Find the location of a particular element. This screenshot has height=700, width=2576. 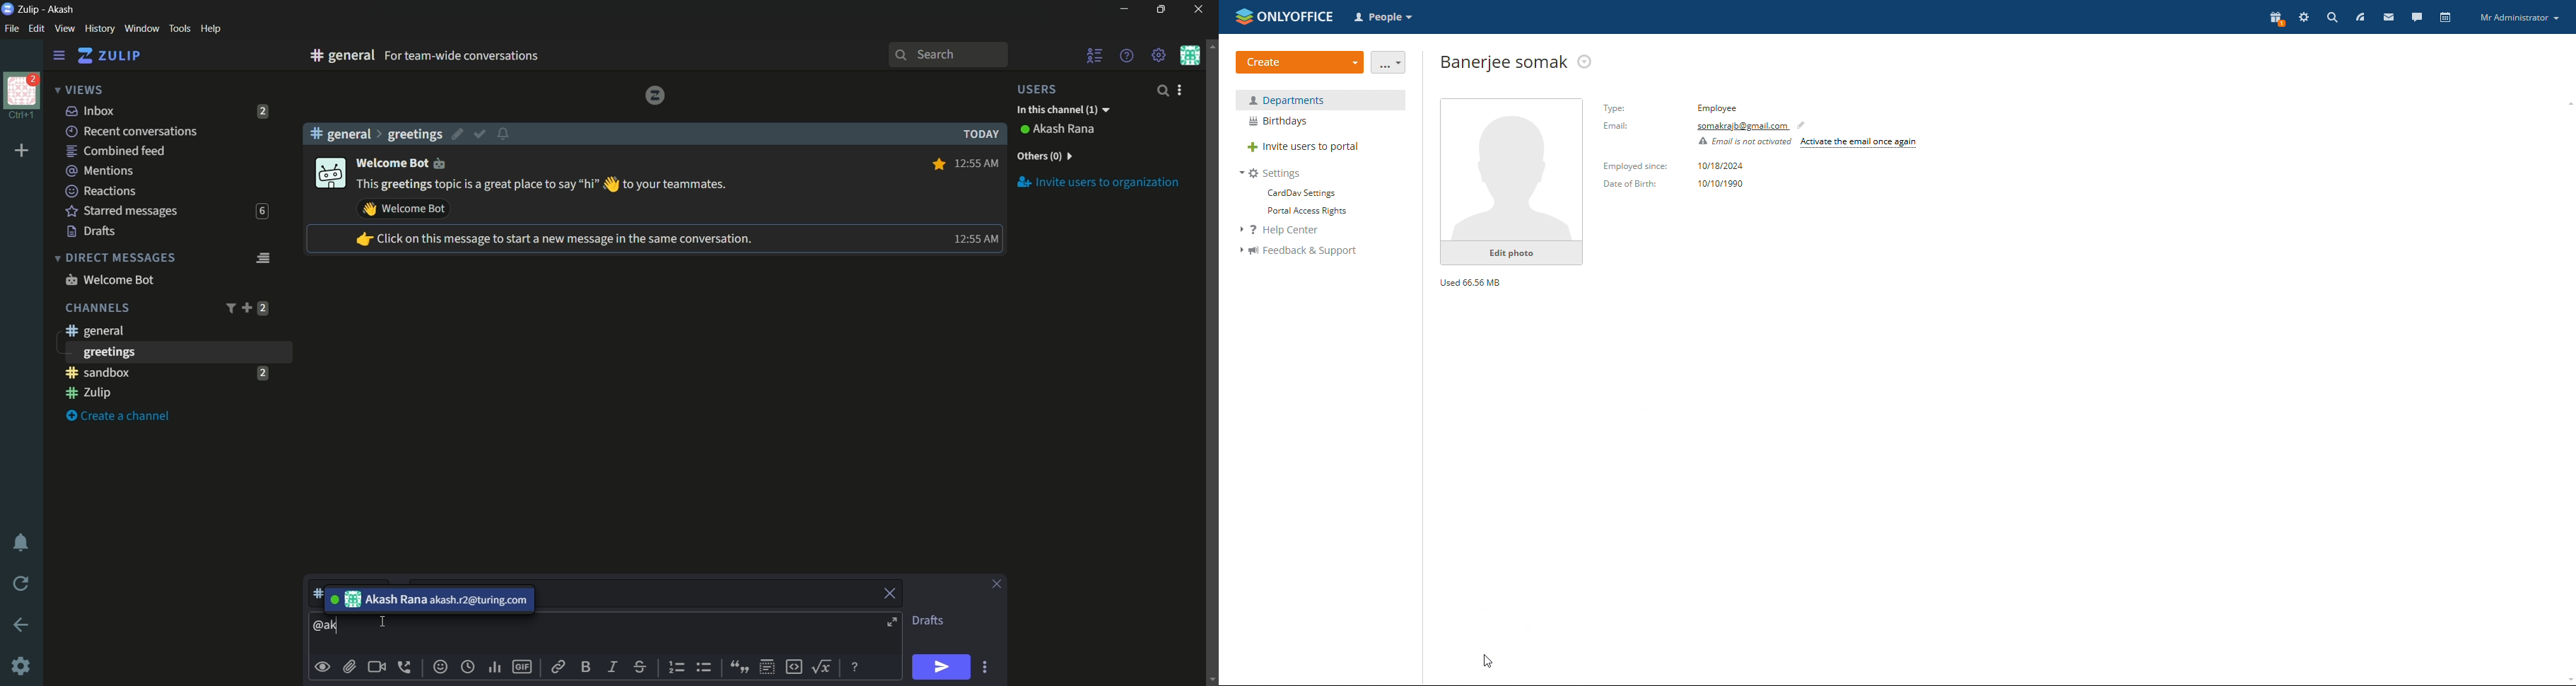

in this channel is located at coordinates (1063, 111).